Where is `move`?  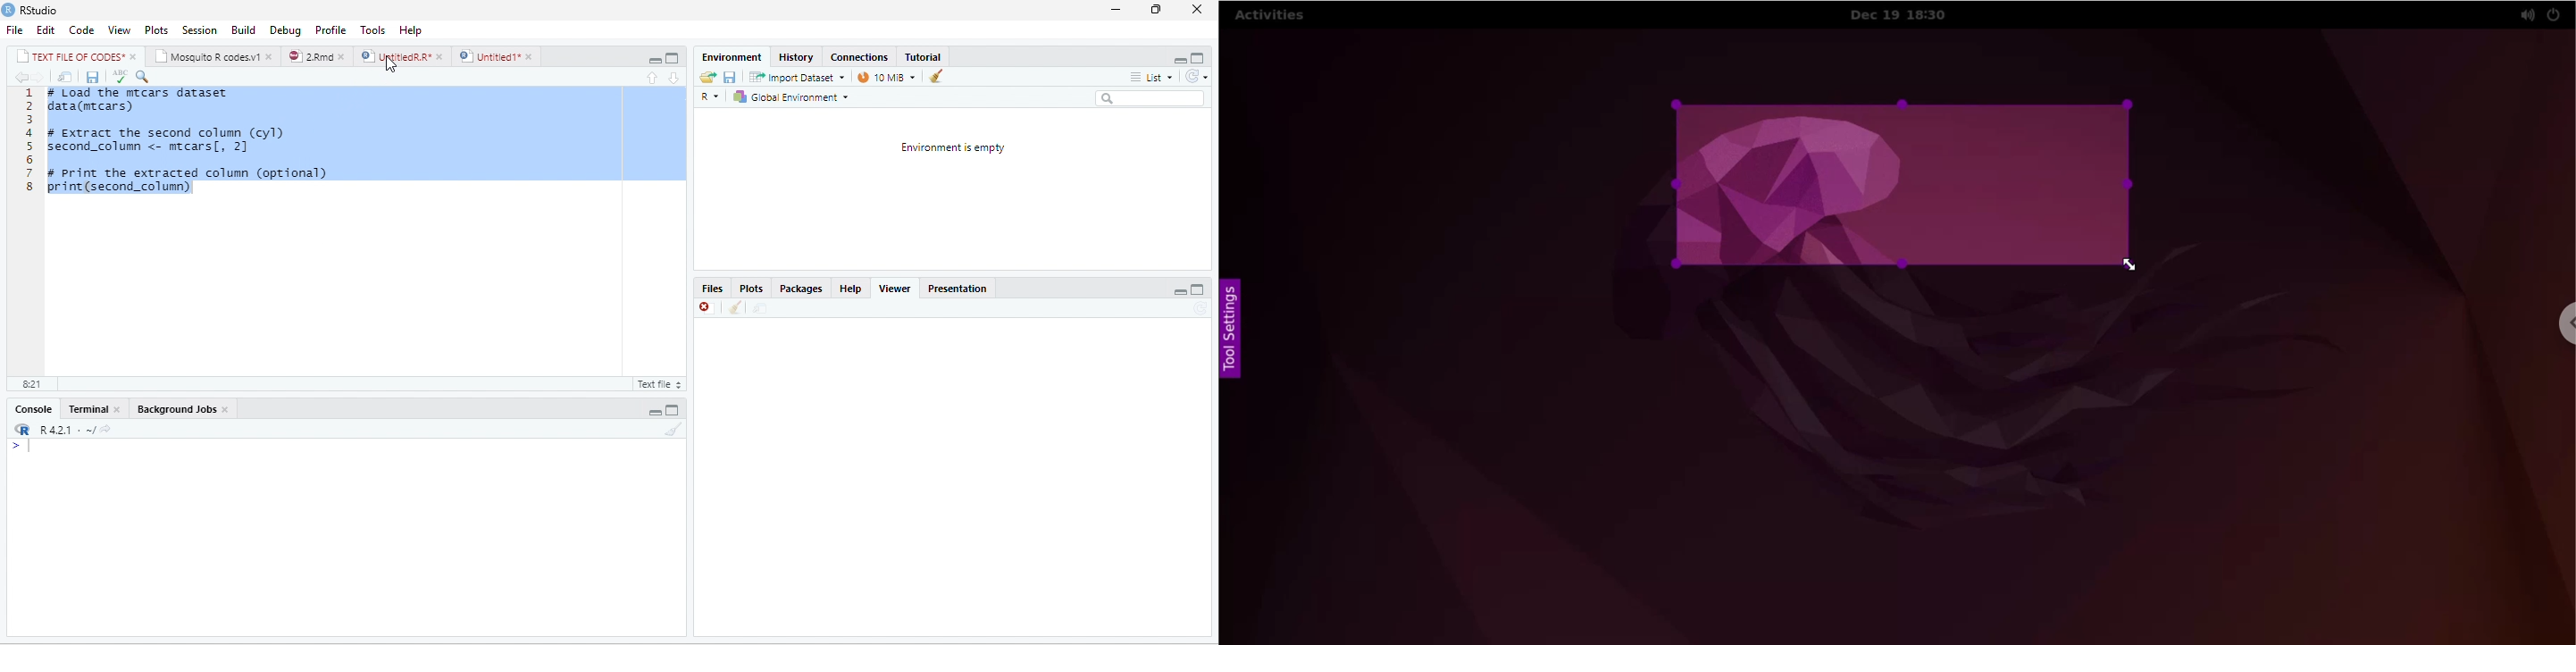 move is located at coordinates (65, 77).